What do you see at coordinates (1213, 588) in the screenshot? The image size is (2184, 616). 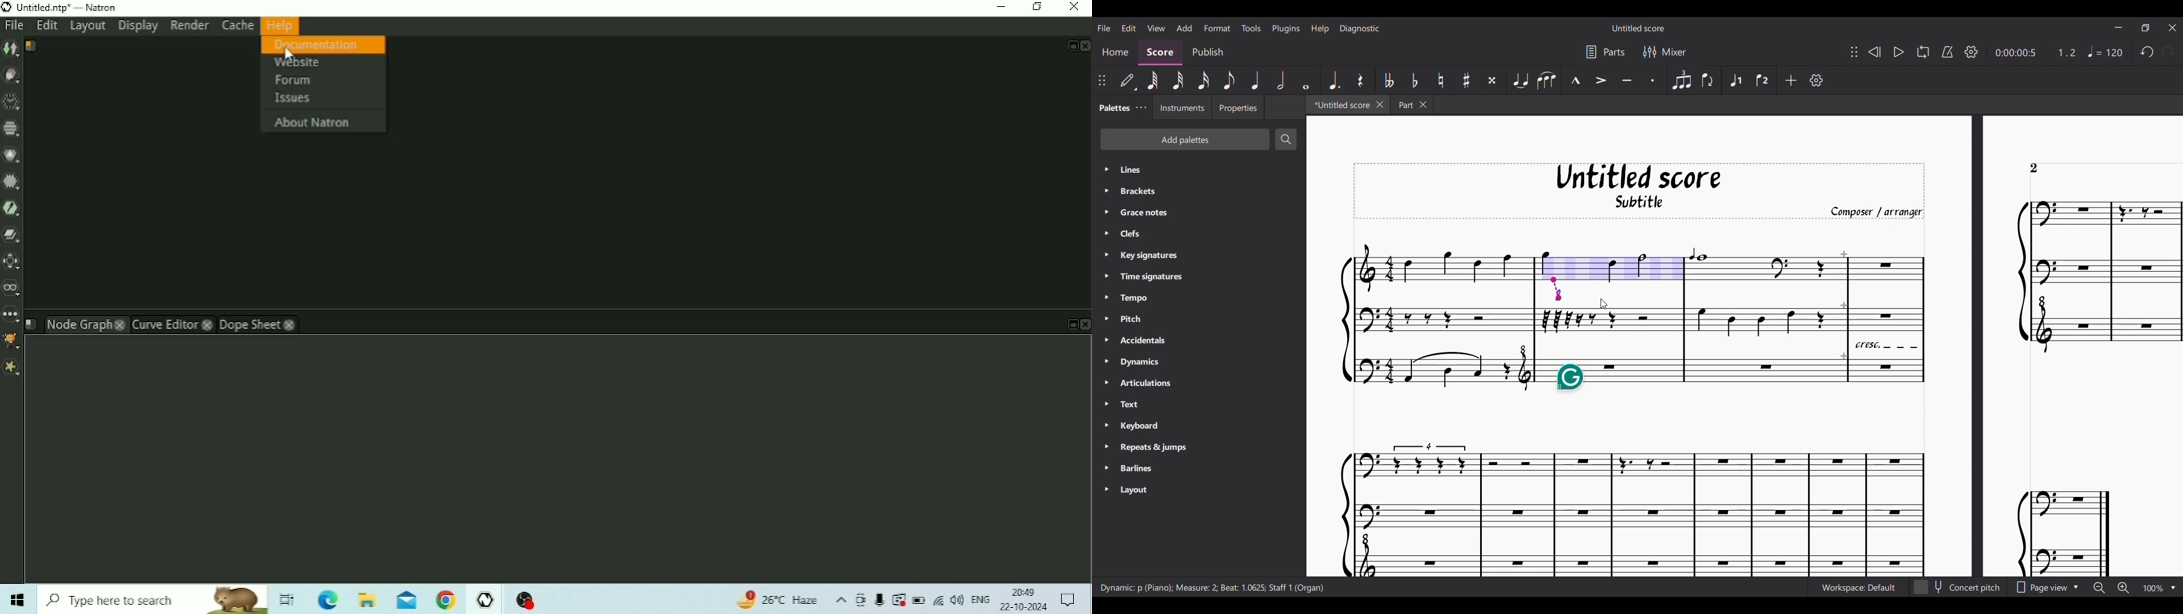 I see `Description of current selection` at bounding box center [1213, 588].